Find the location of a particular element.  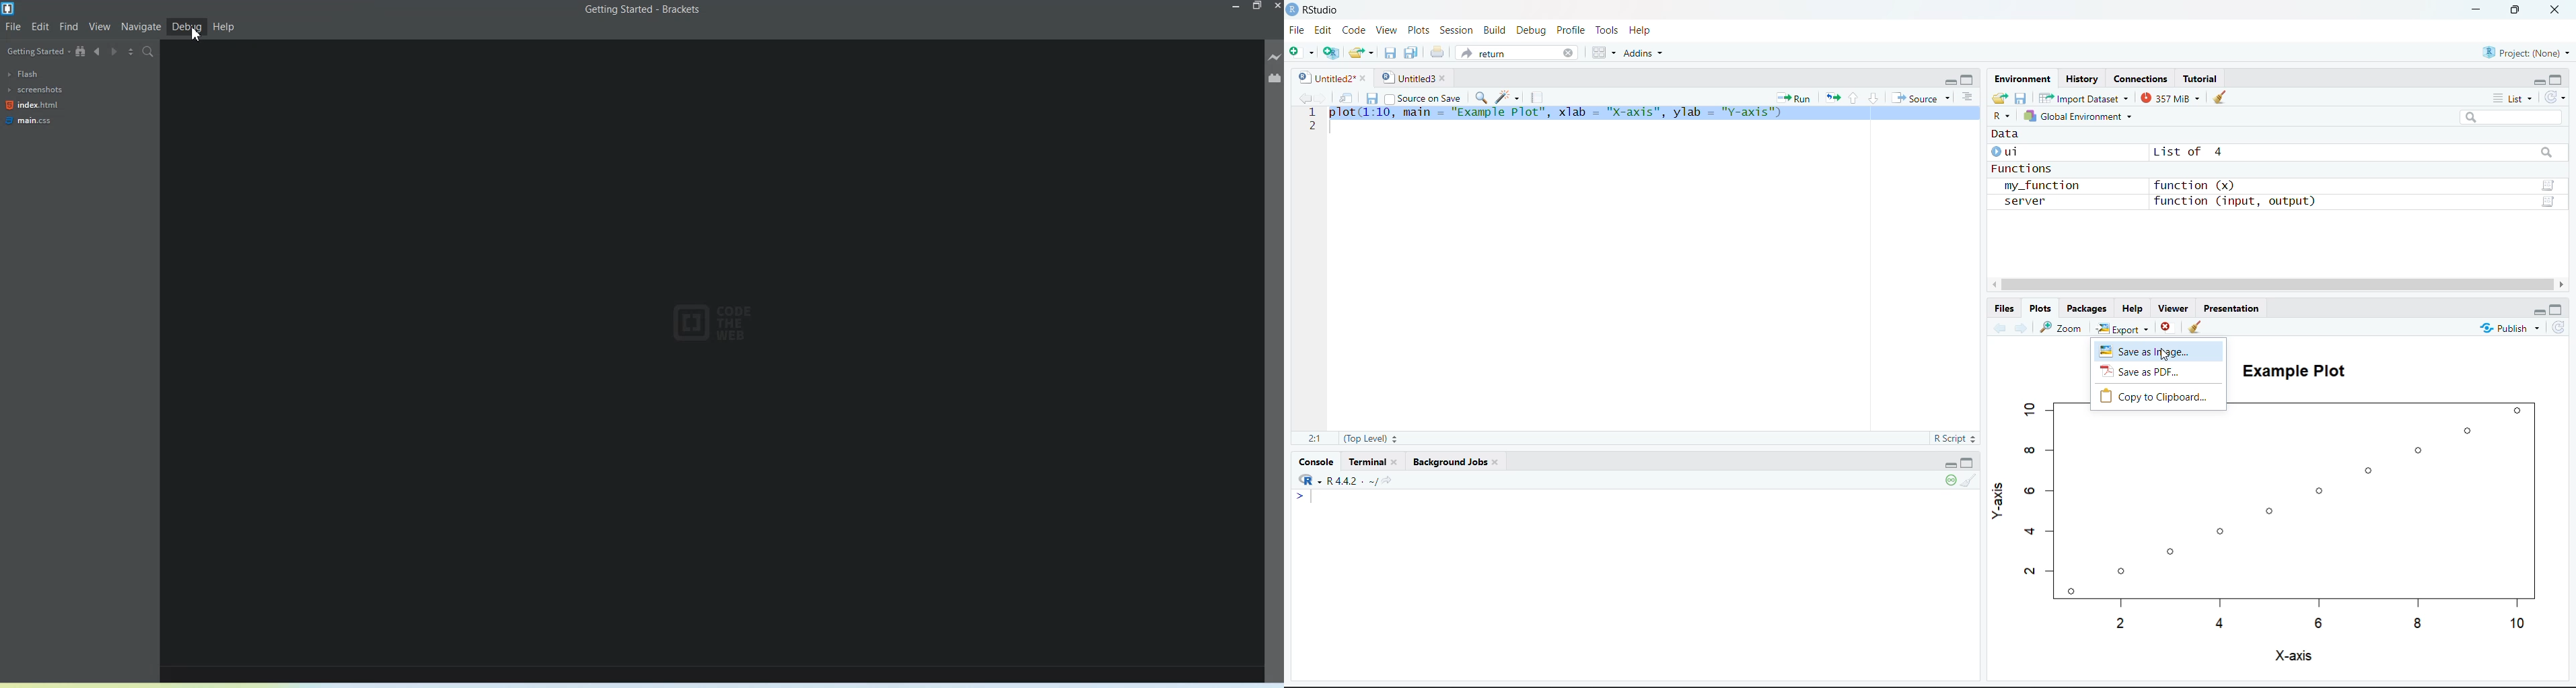

Save all open documents (Ctrl + Alt + S) is located at coordinates (1412, 54).